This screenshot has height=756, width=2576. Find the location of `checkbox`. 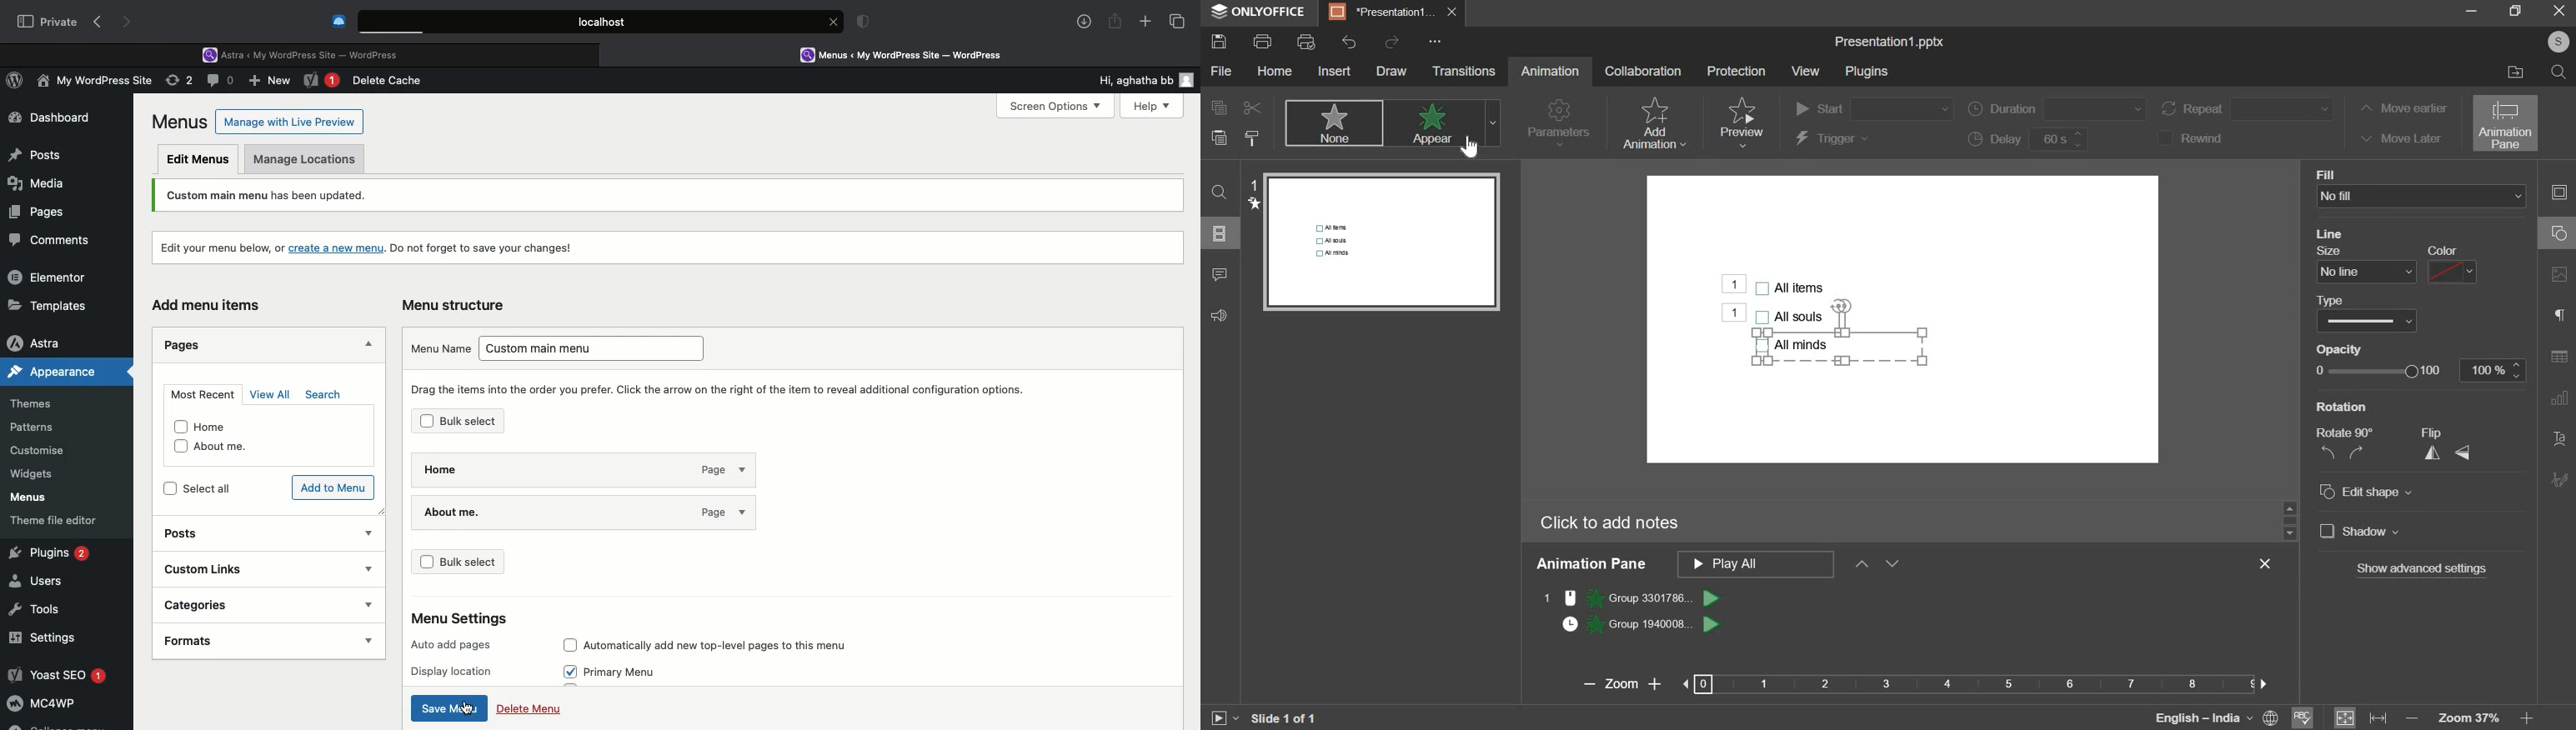

checkbox is located at coordinates (569, 644).